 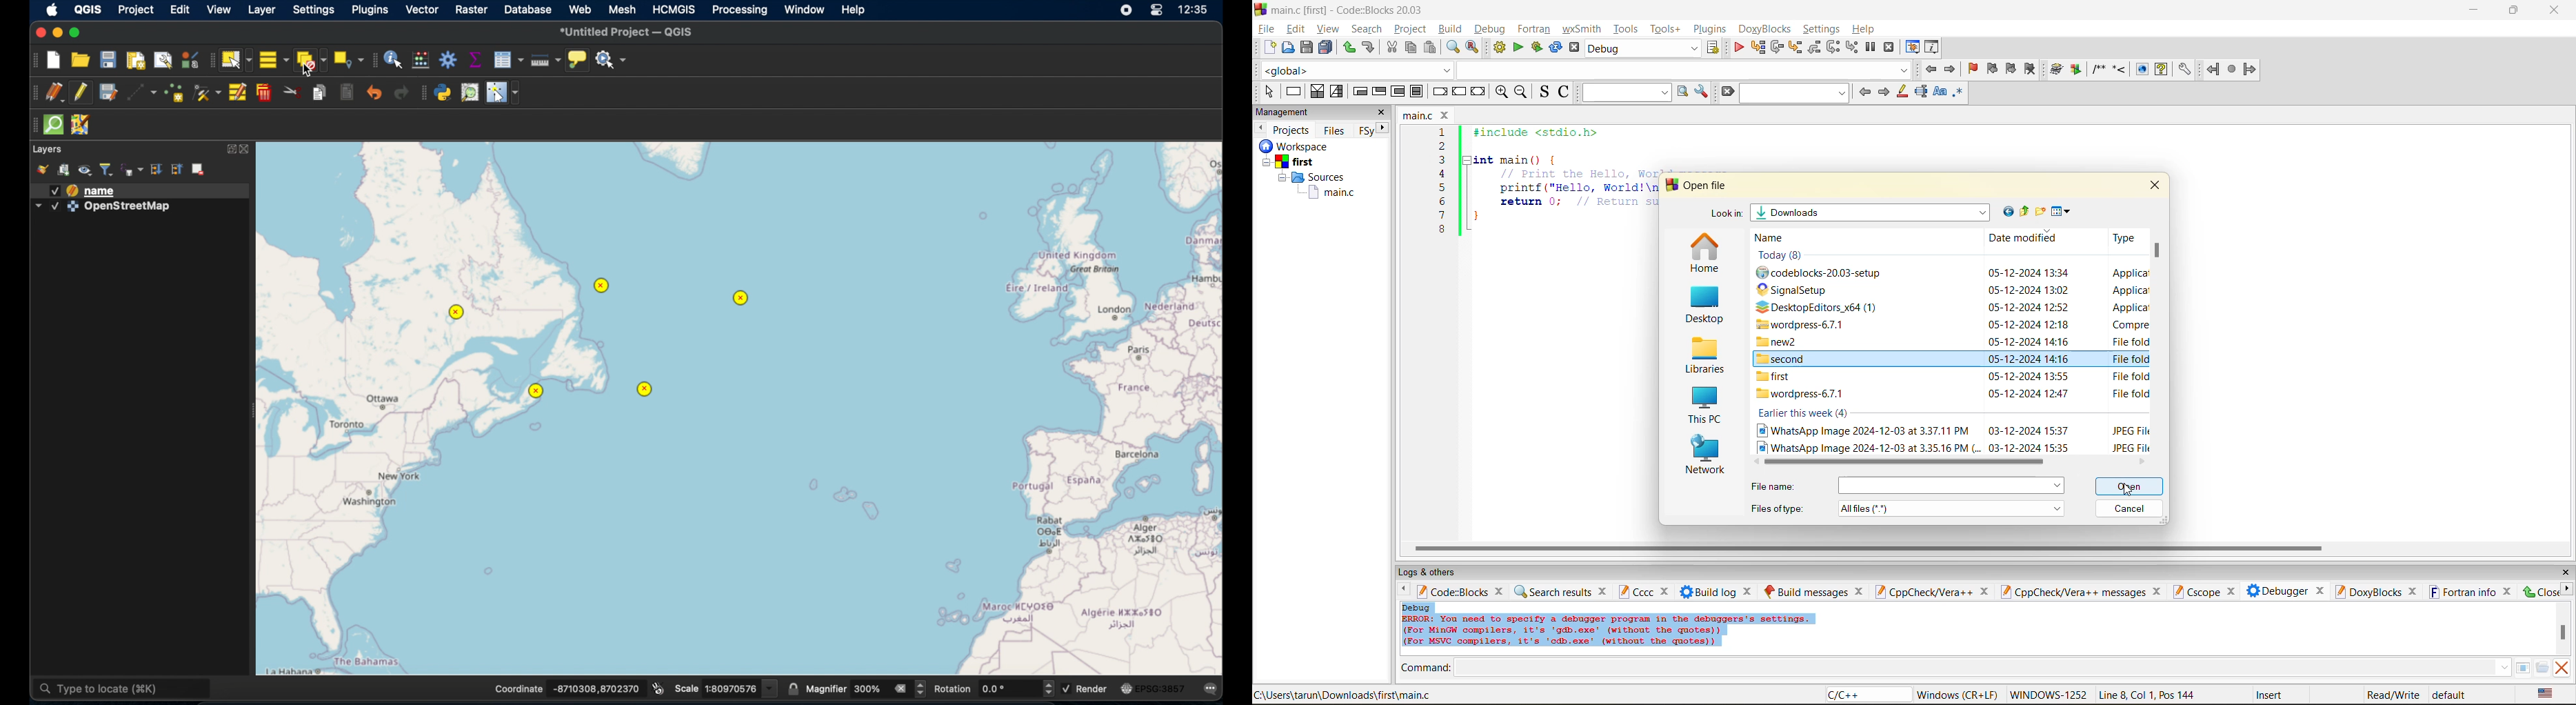 I want to click on magnifier, so click(x=827, y=689).